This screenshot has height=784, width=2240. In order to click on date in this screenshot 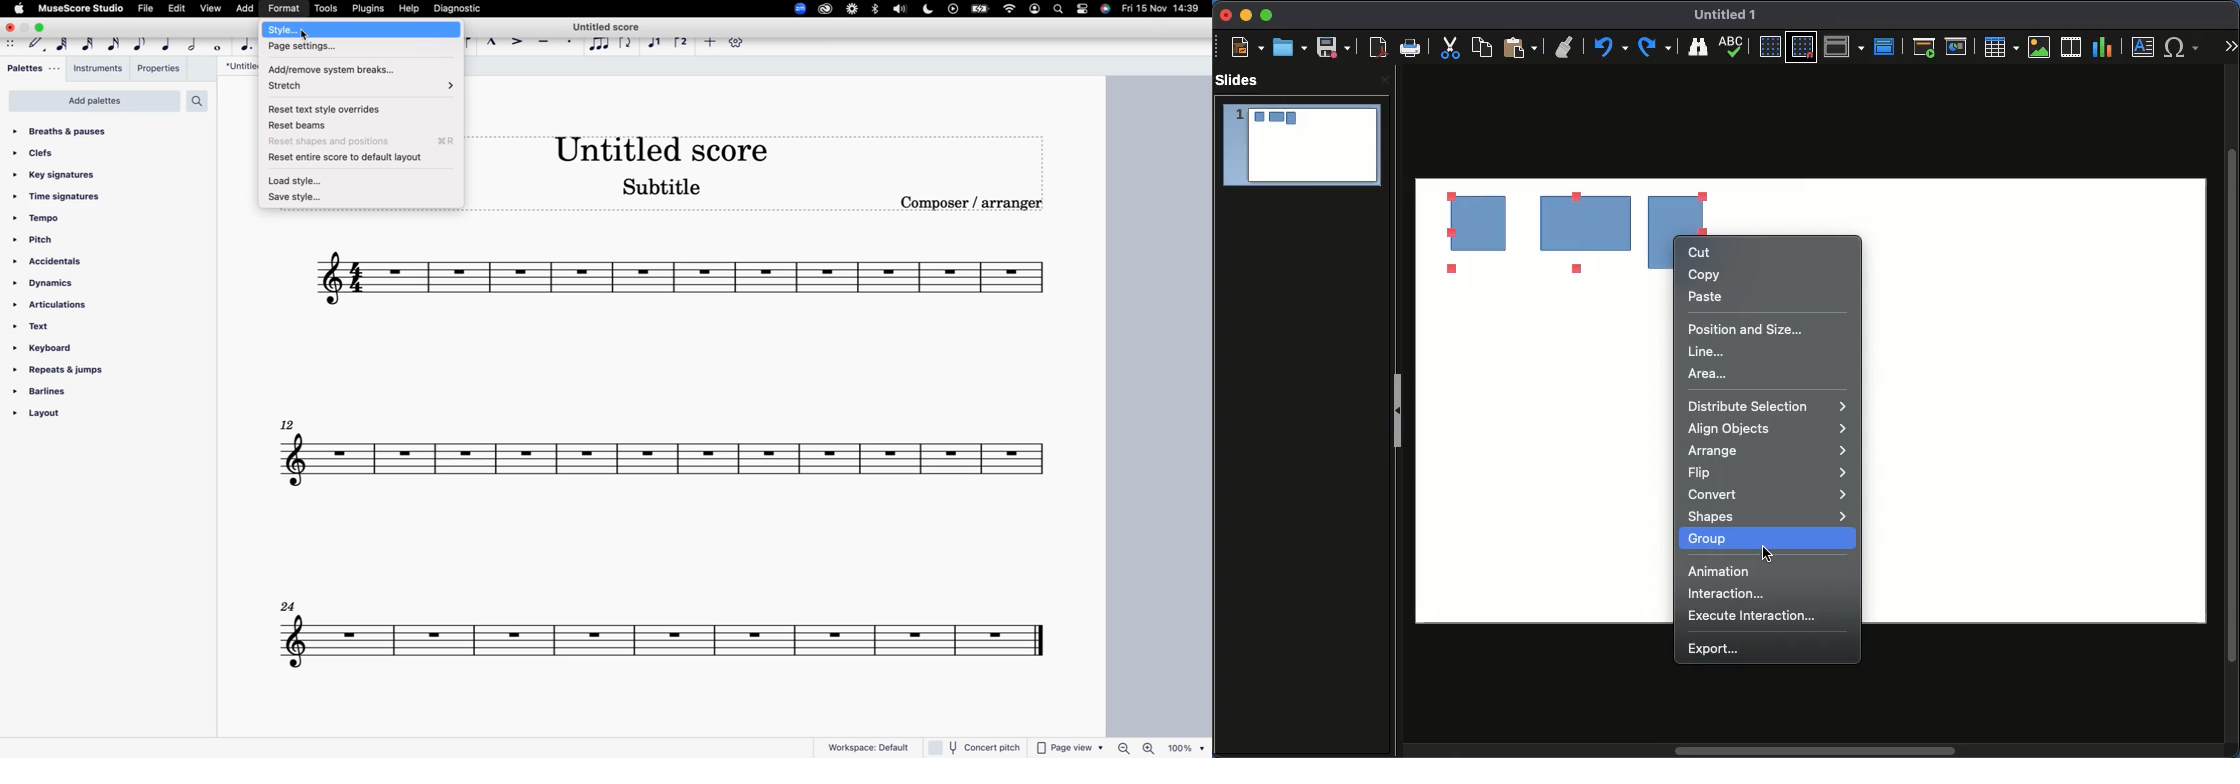, I will do `click(1164, 10)`.